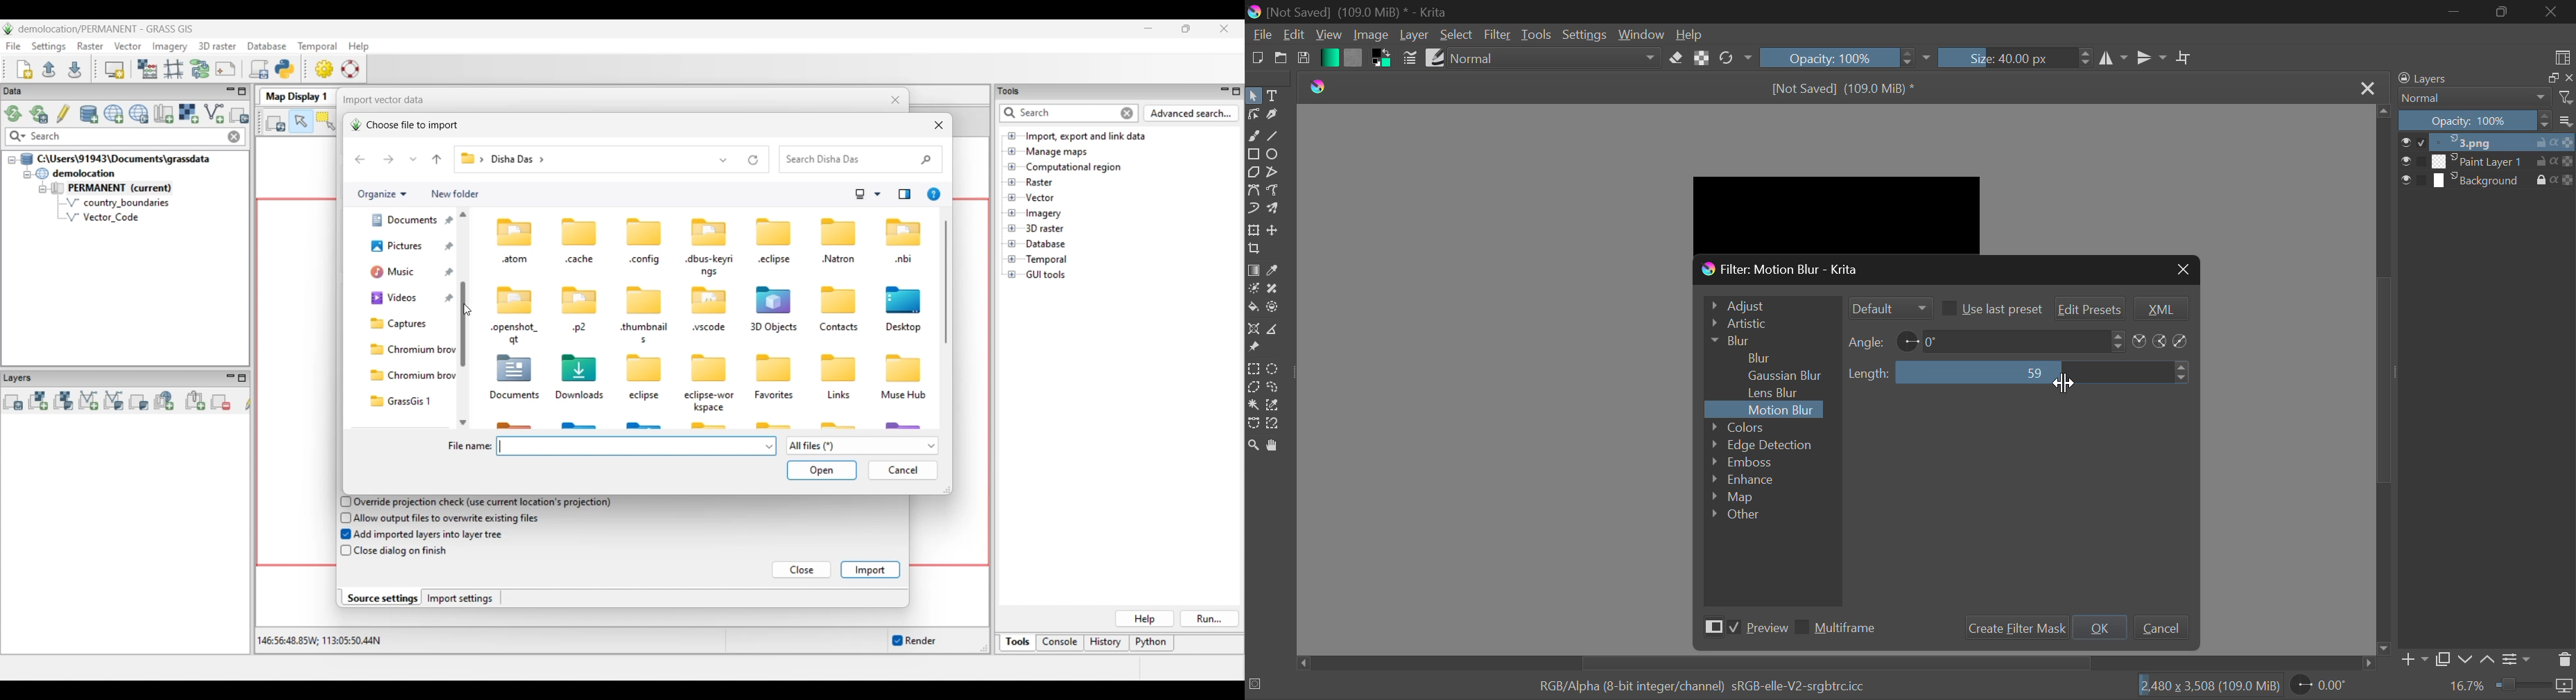  Describe the element at coordinates (1889, 308) in the screenshot. I see `Filter Mode` at that location.